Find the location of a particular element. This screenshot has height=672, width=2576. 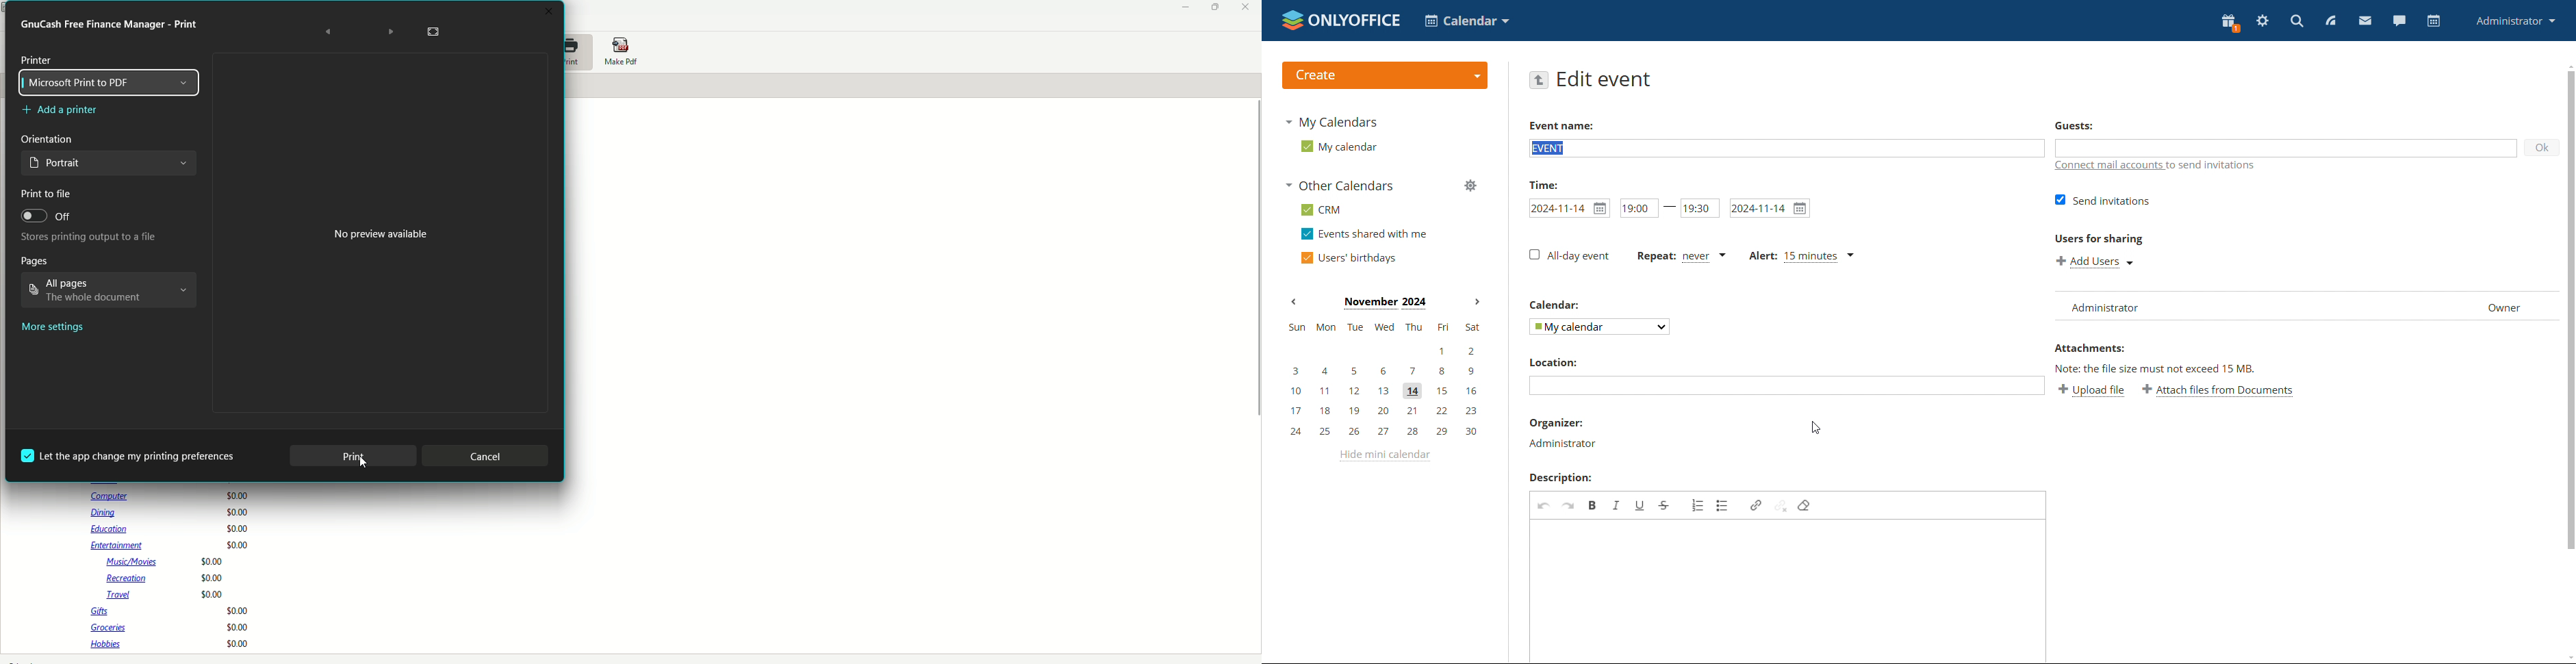

Back is located at coordinates (328, 32).